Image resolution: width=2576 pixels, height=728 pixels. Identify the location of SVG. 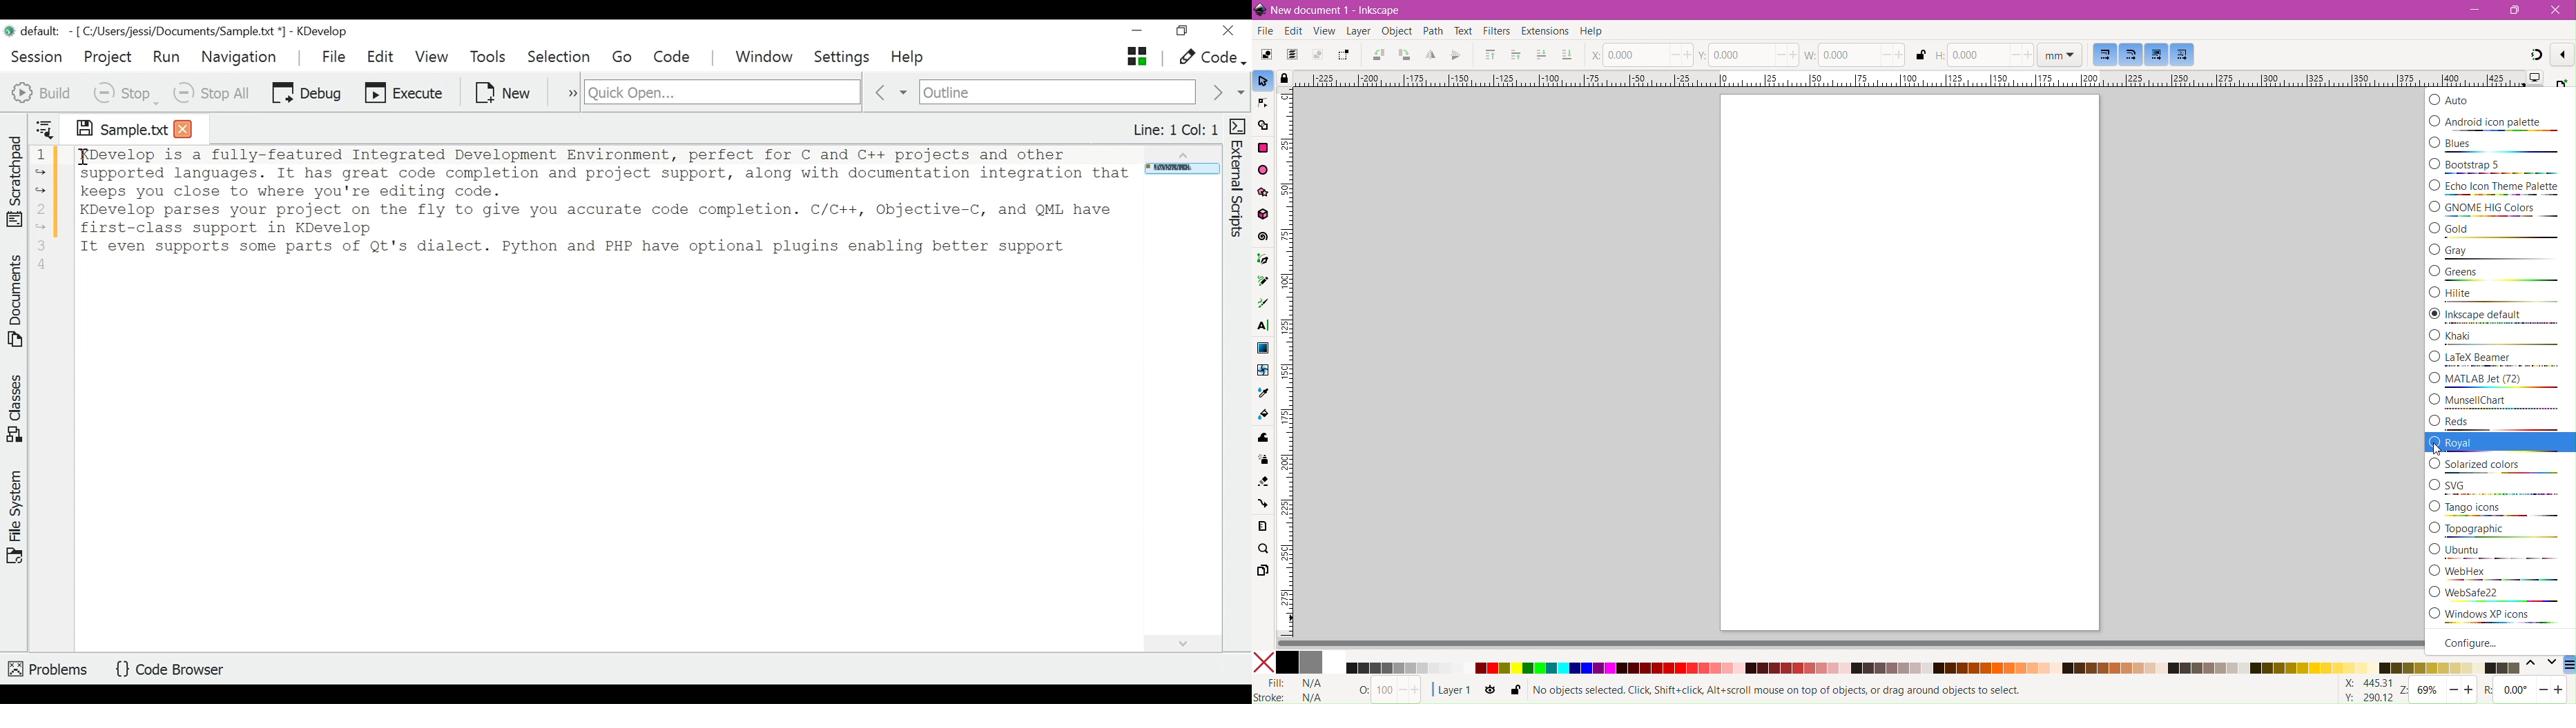
(2501, 487).